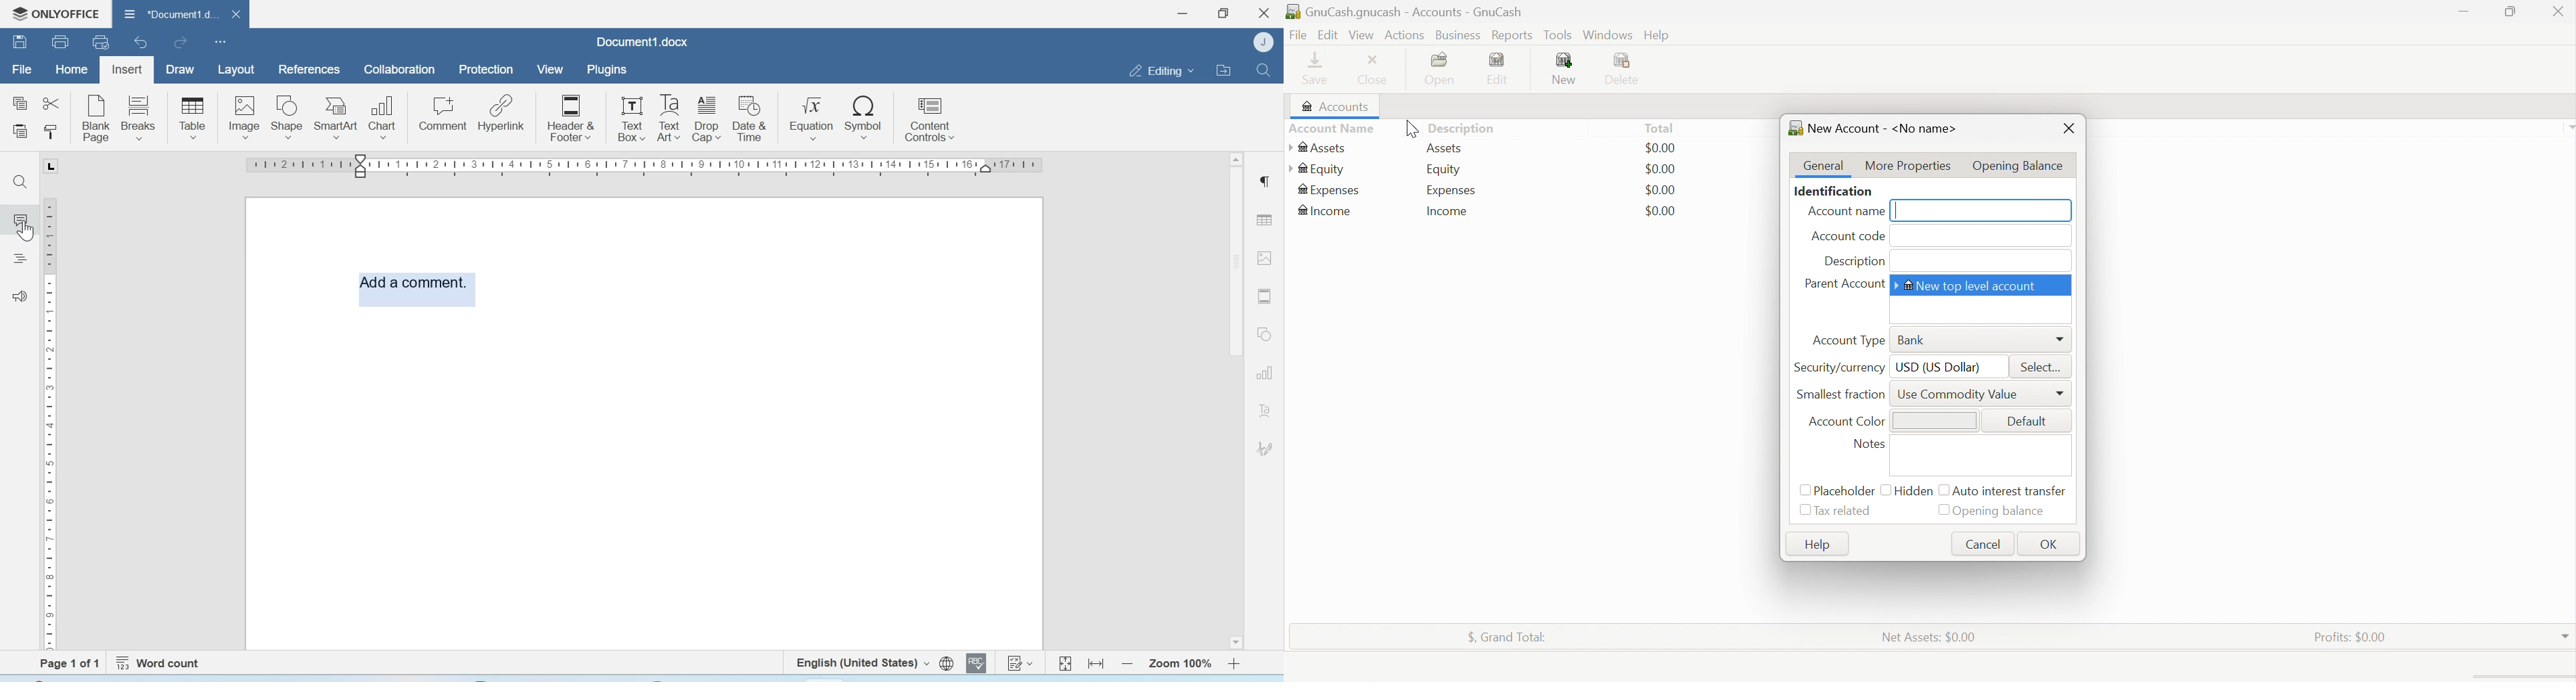 The image size is (2576, 700). I want to click on Checkbox, so click(1942, 491).